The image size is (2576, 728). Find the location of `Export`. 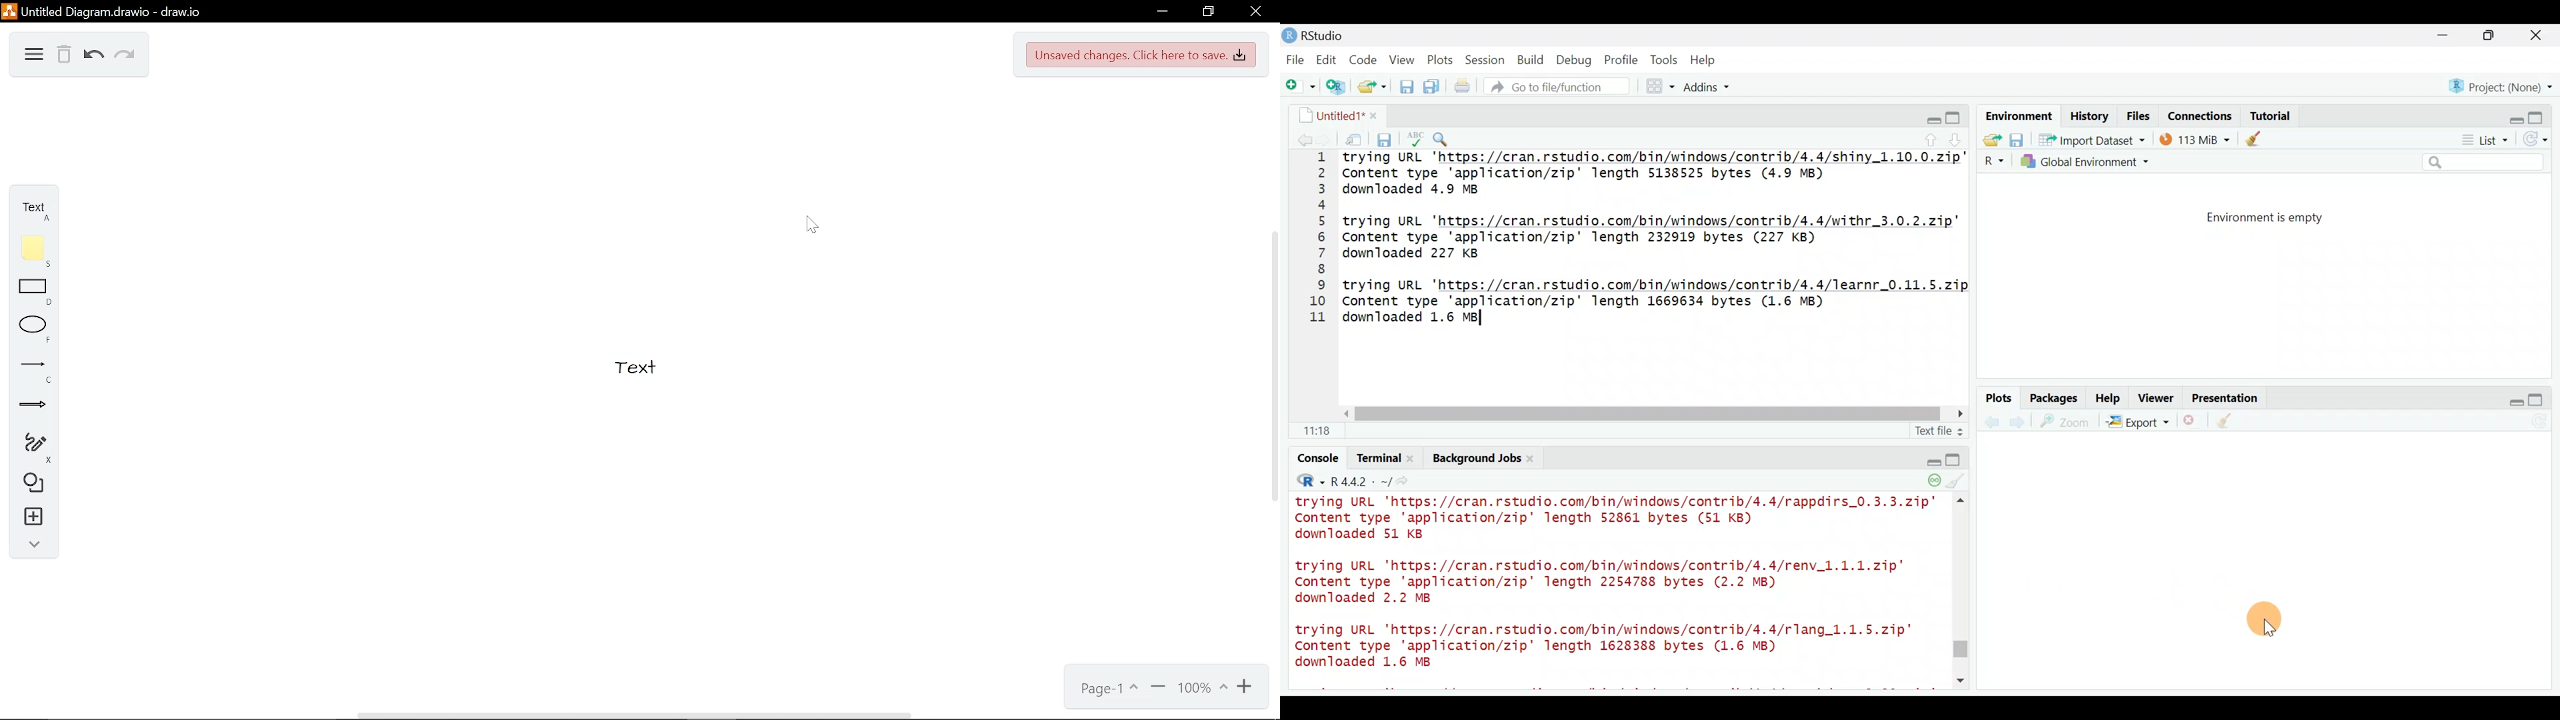

Export is located at coordinates (2137, 424).